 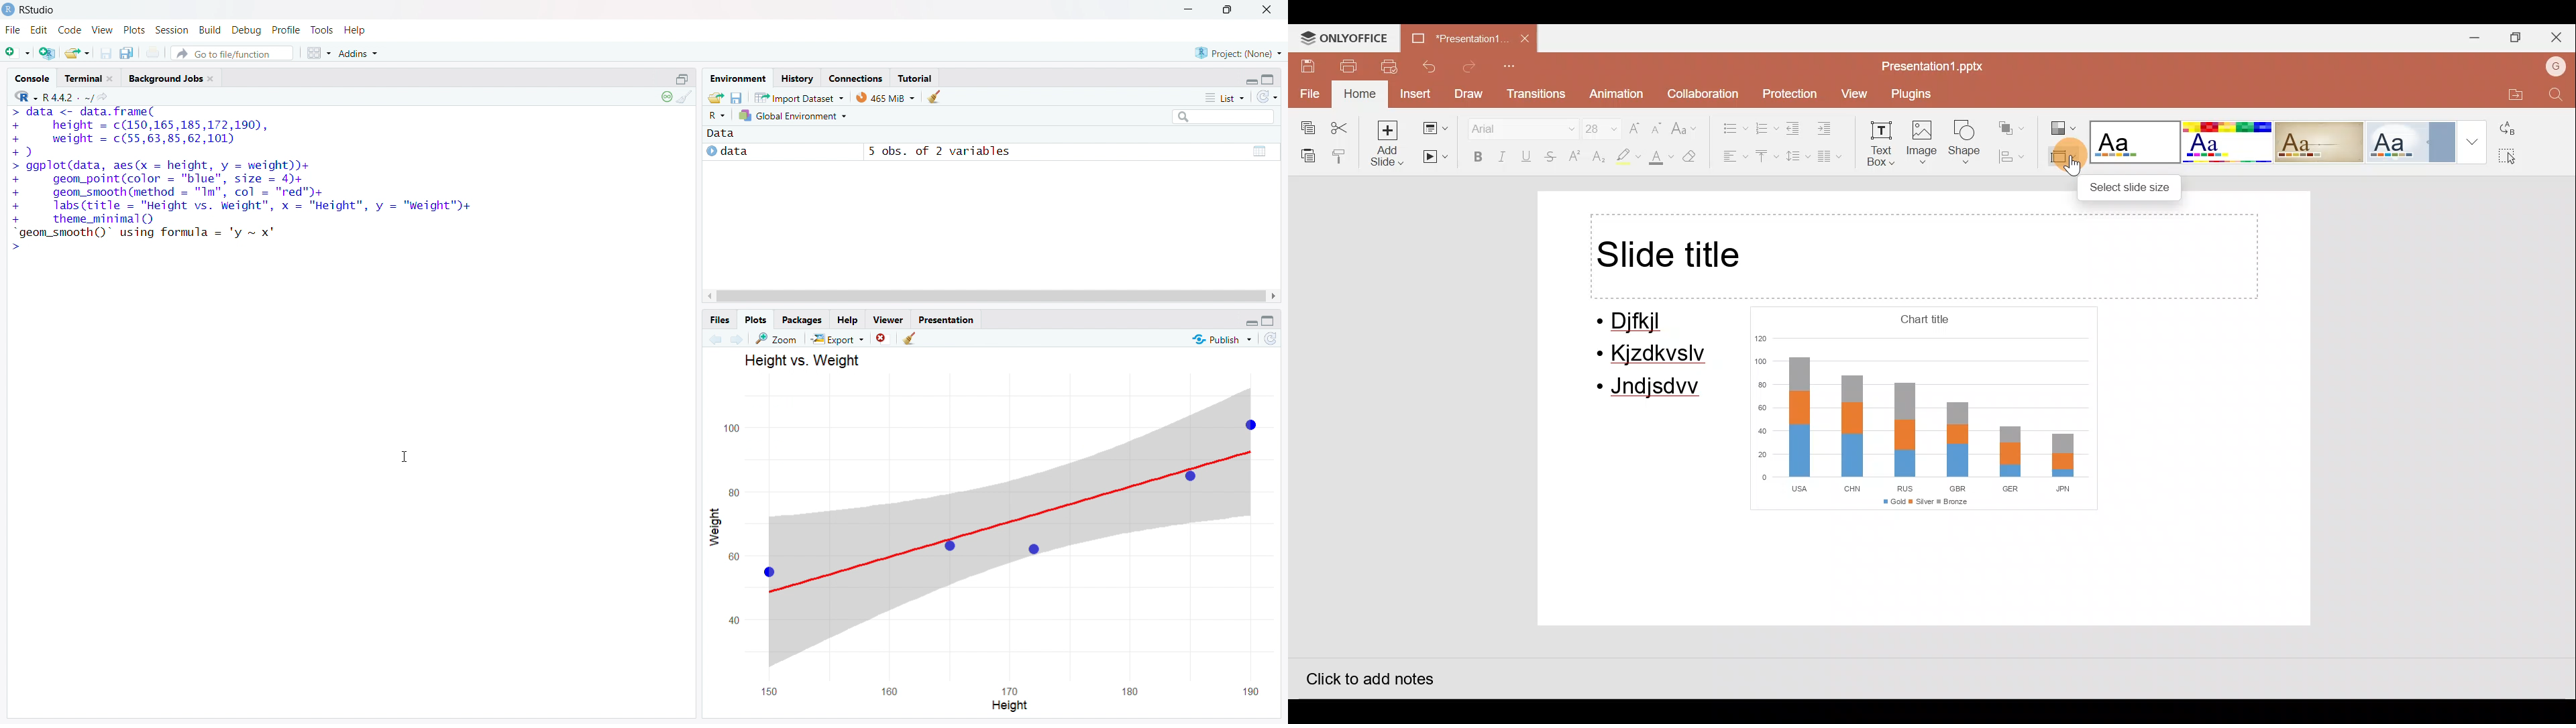 I want to click on print, so click(x=154, y=52).